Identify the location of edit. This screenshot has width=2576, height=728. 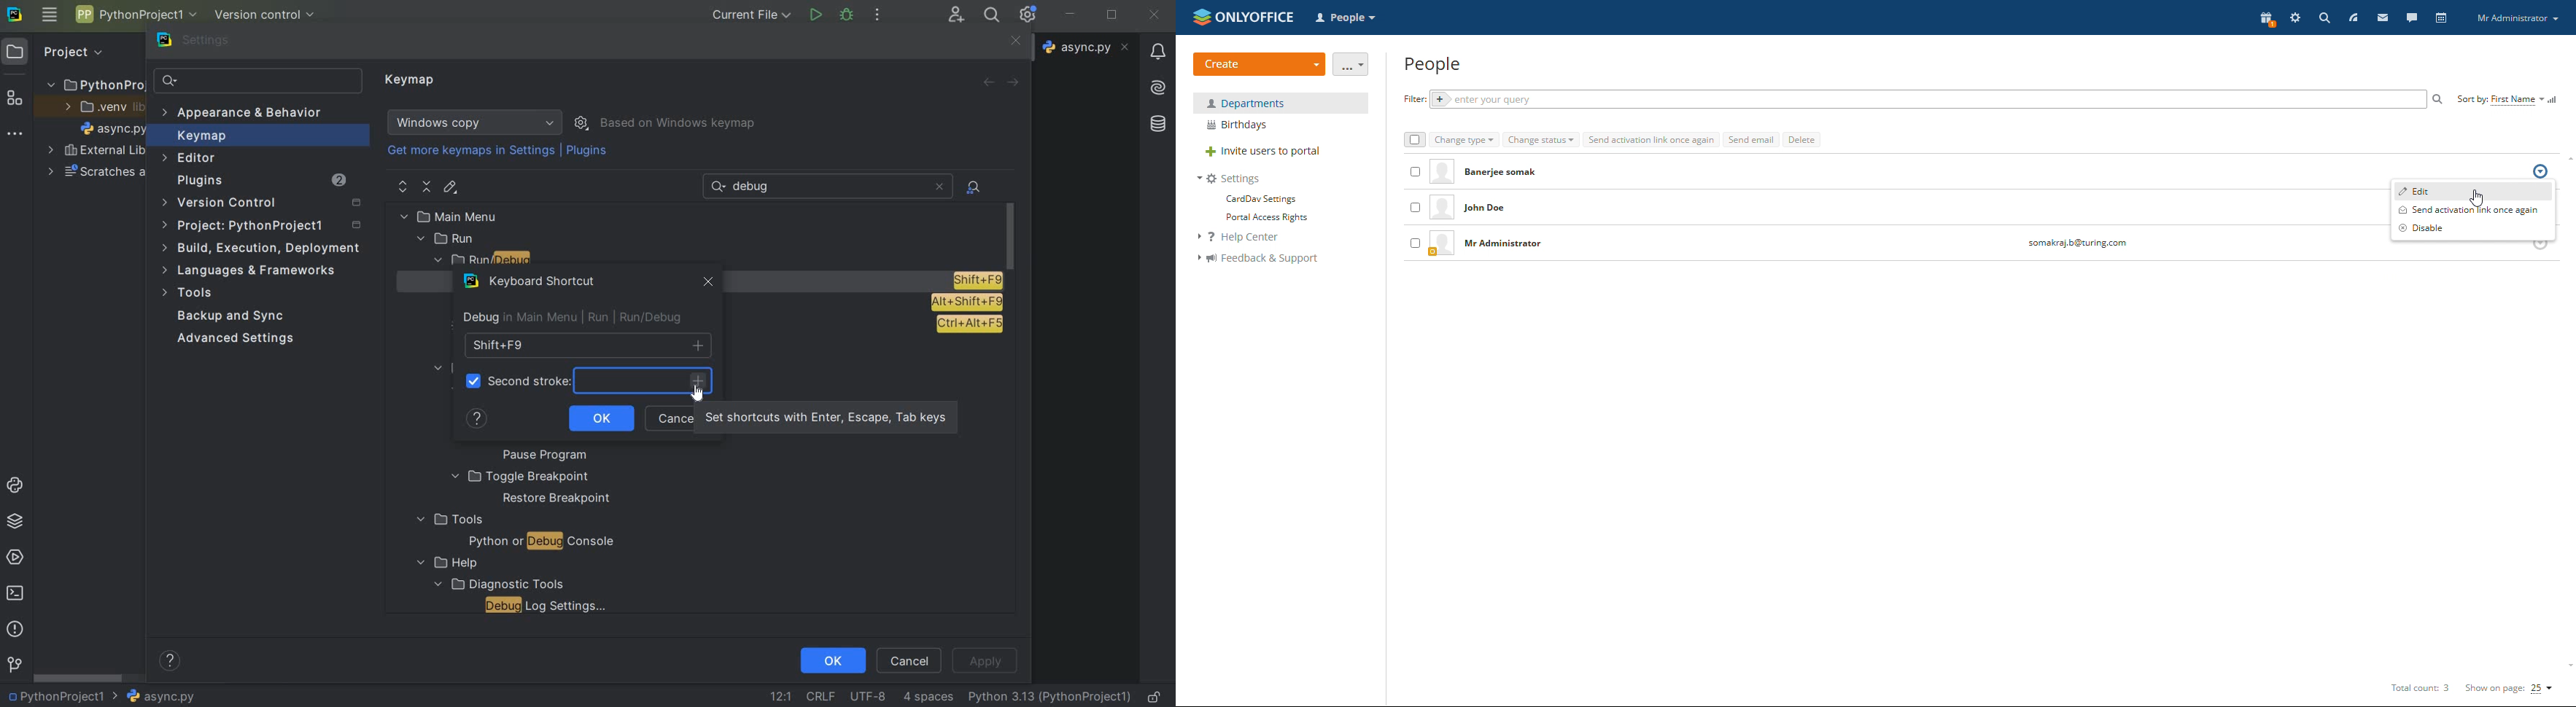
(2473, 190).